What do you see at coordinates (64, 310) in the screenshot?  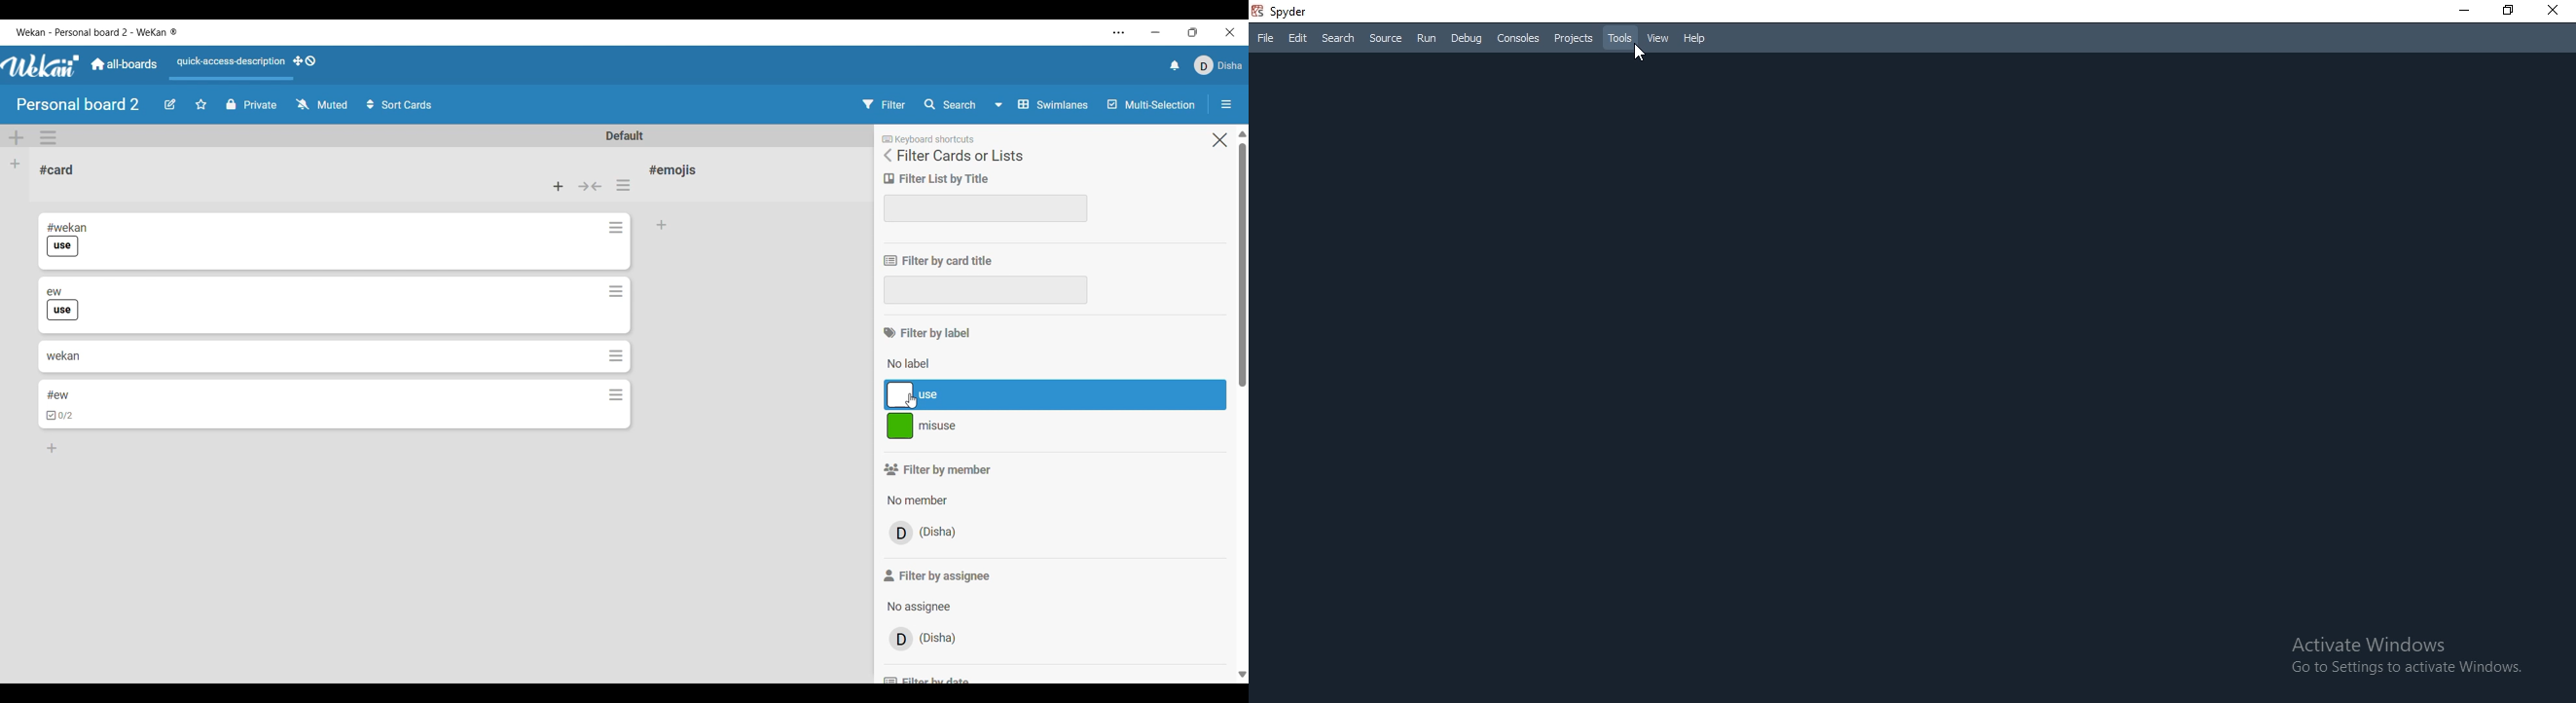 I see `use` at bounding box center [64, 310].